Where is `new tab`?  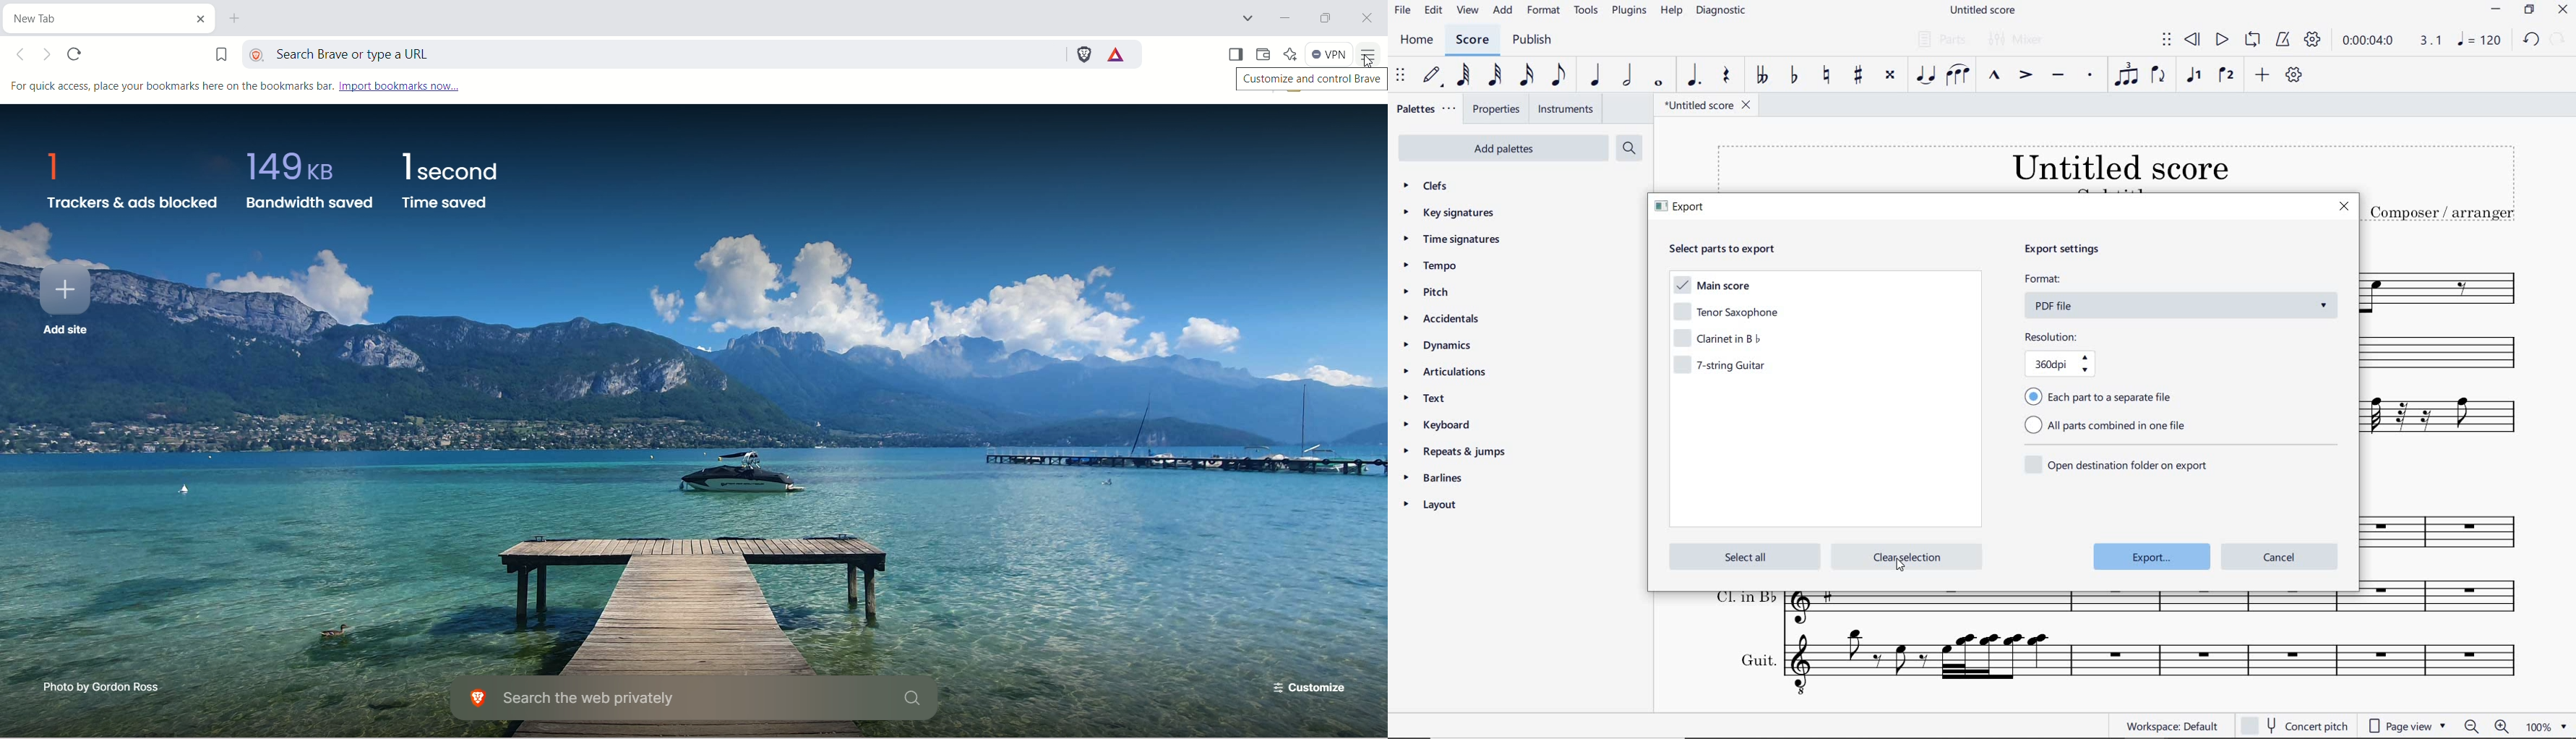 new tab is located at coordinates (239, 20).